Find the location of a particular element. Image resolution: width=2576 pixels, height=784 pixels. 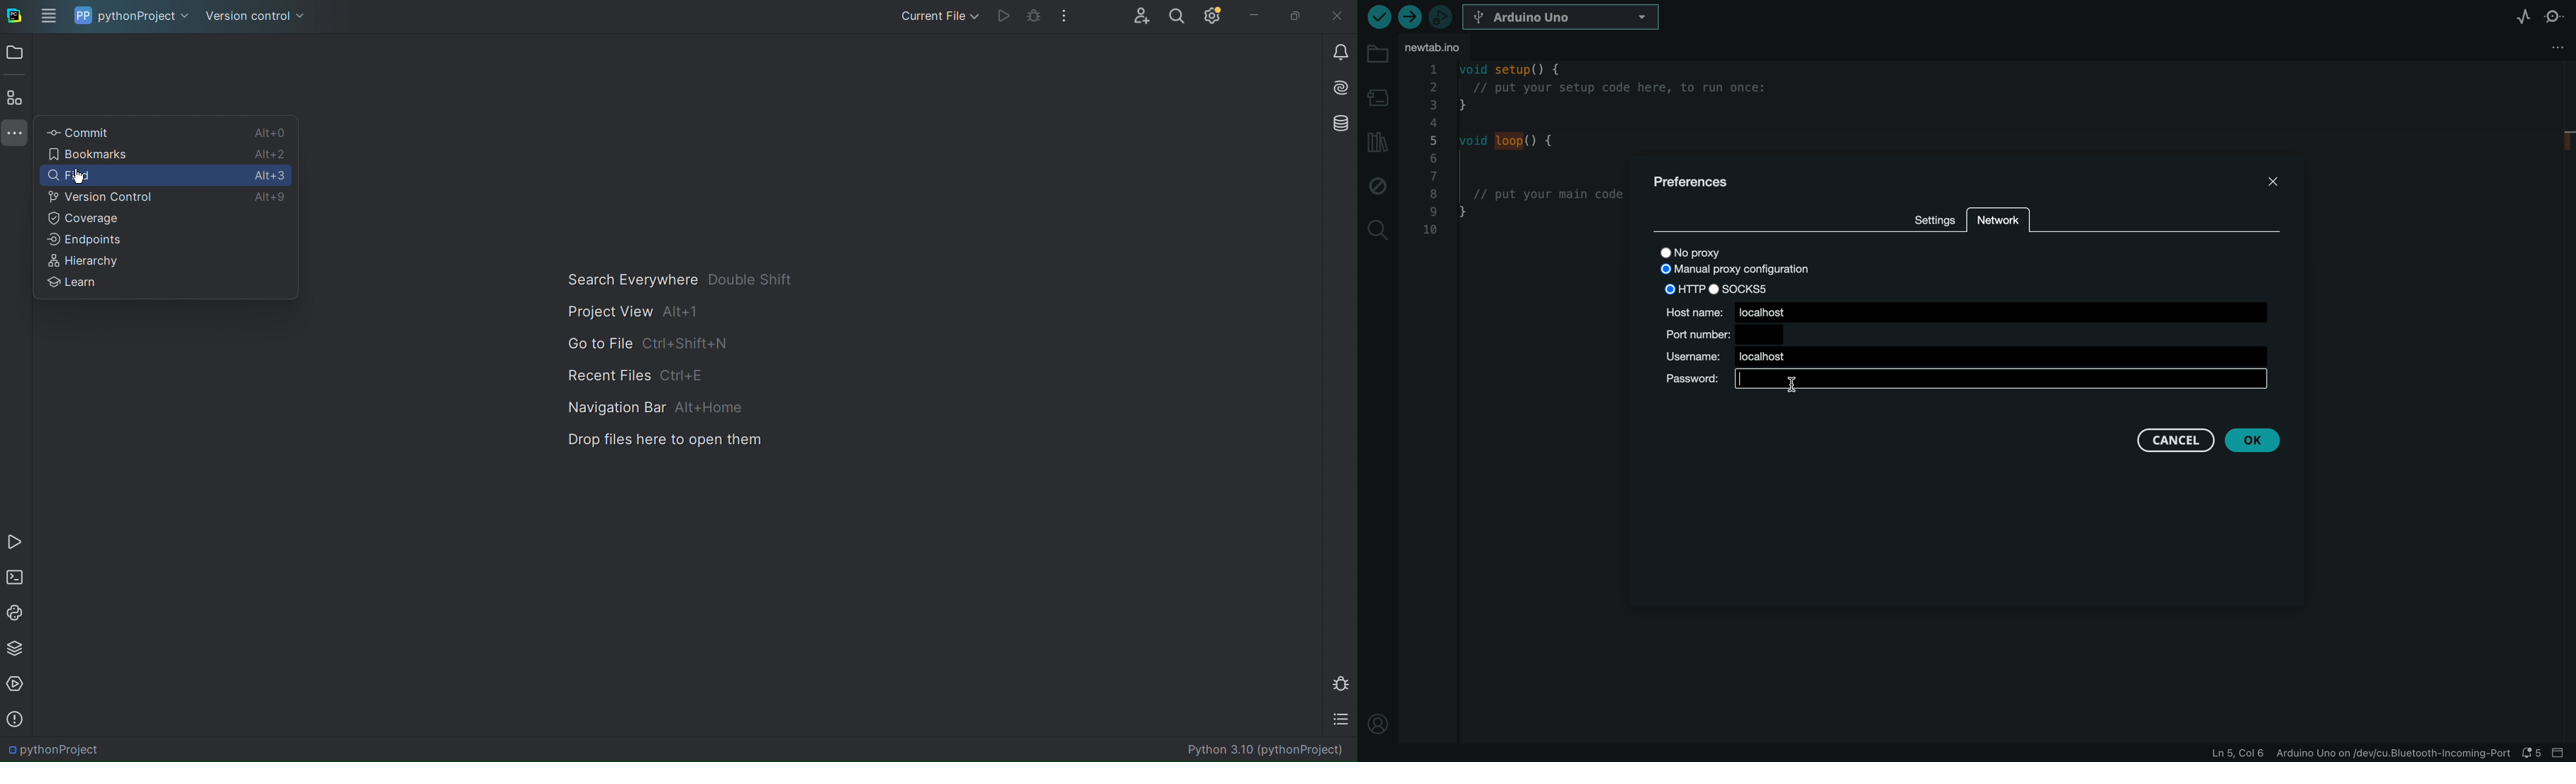

More is located at coordinates (1067, 18).